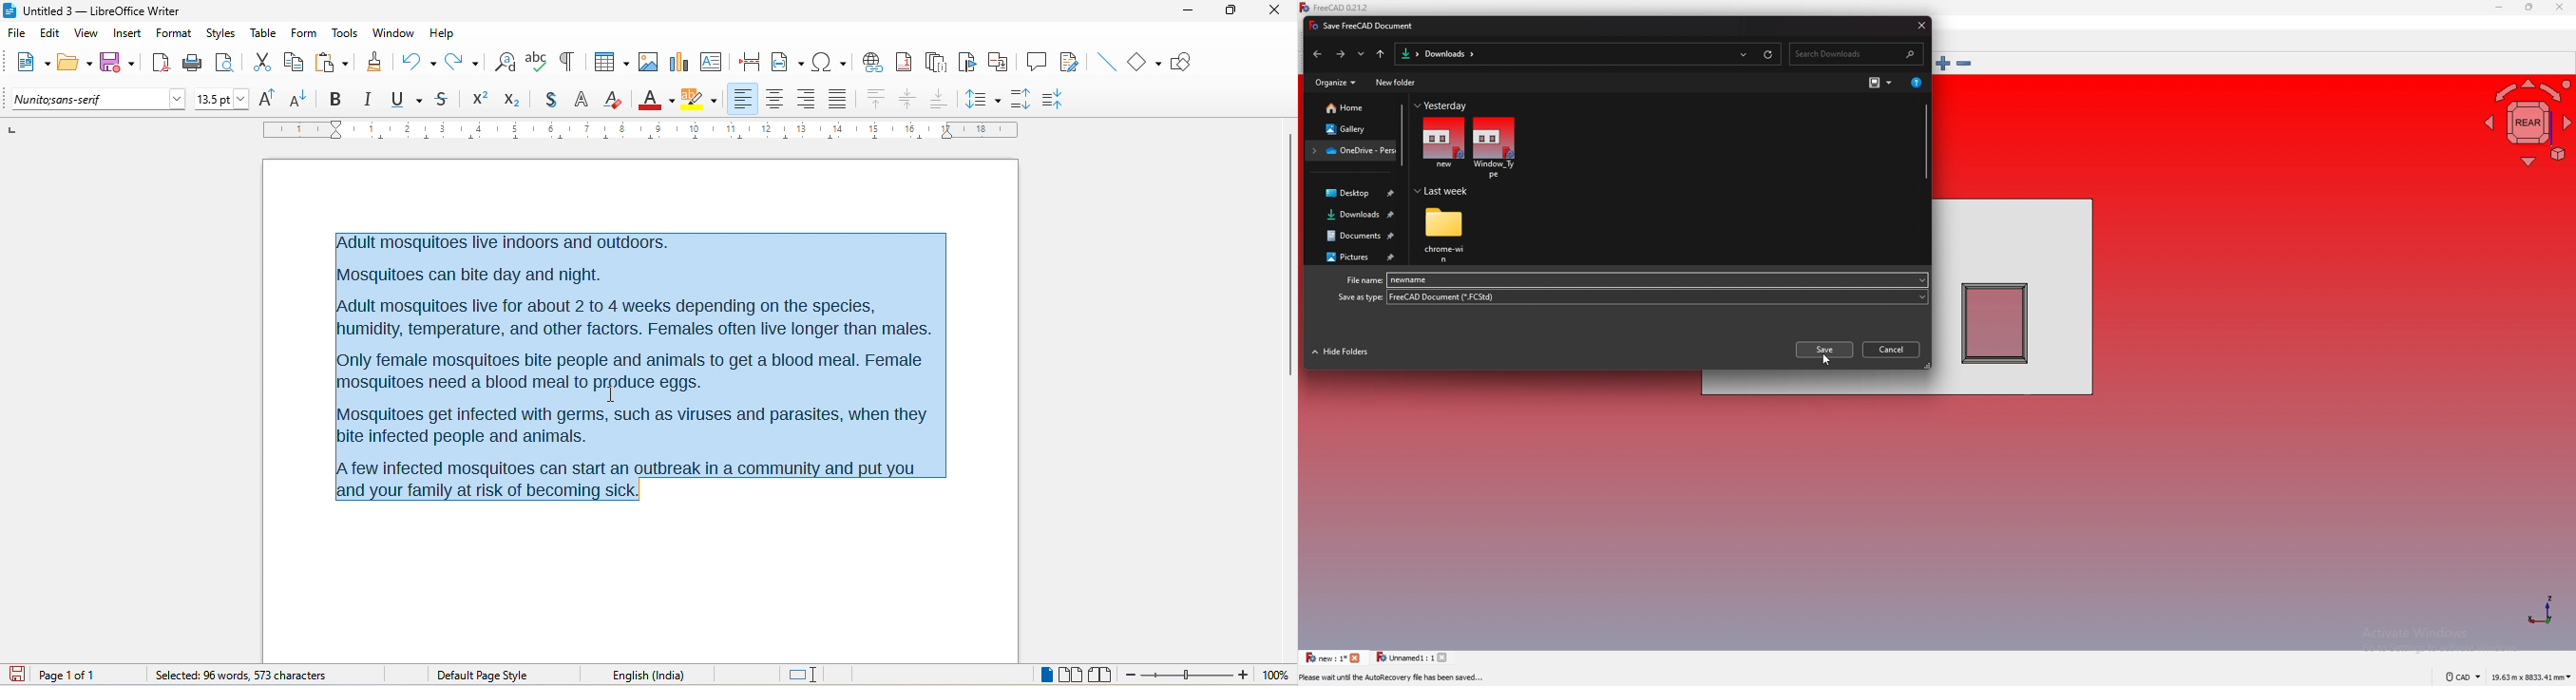 The width and height of the screenshot is (2576, 700). I want to click on file, so click(1441, 147).